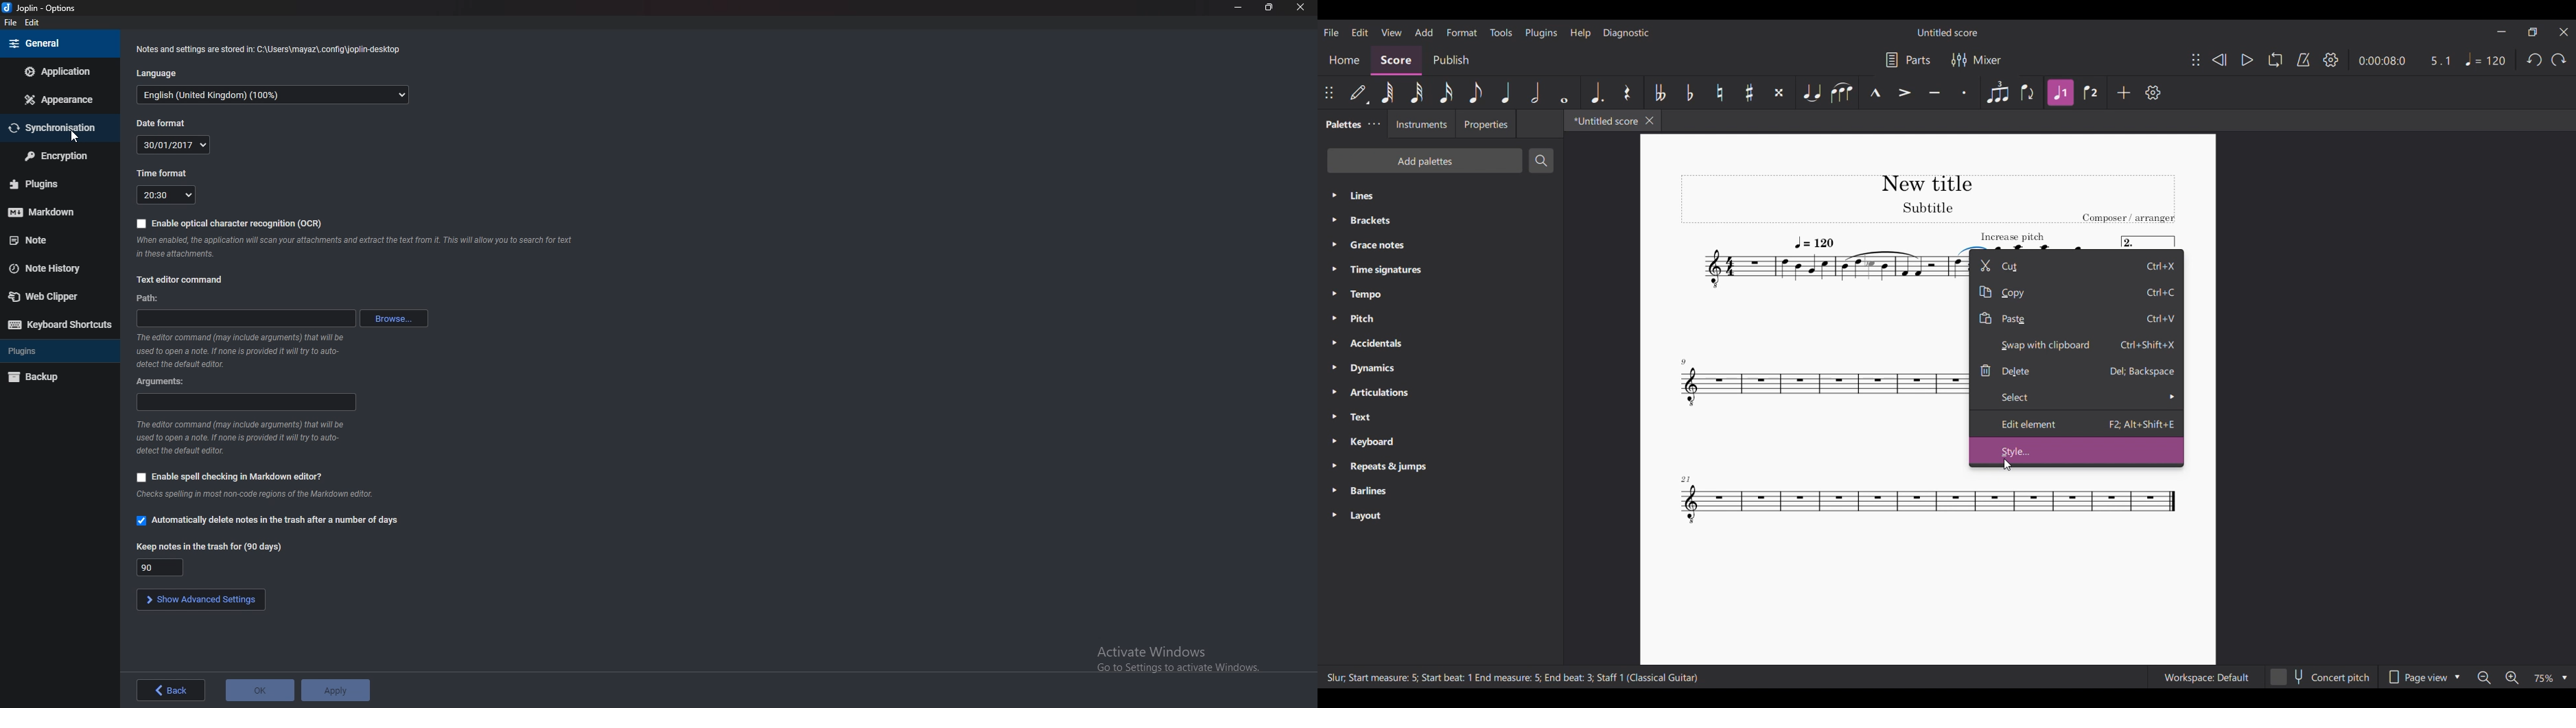 The image size is (2576, 728). Describe the element at coordinates (2304, 60) in the screenshot. I see `Metronome` at that location.